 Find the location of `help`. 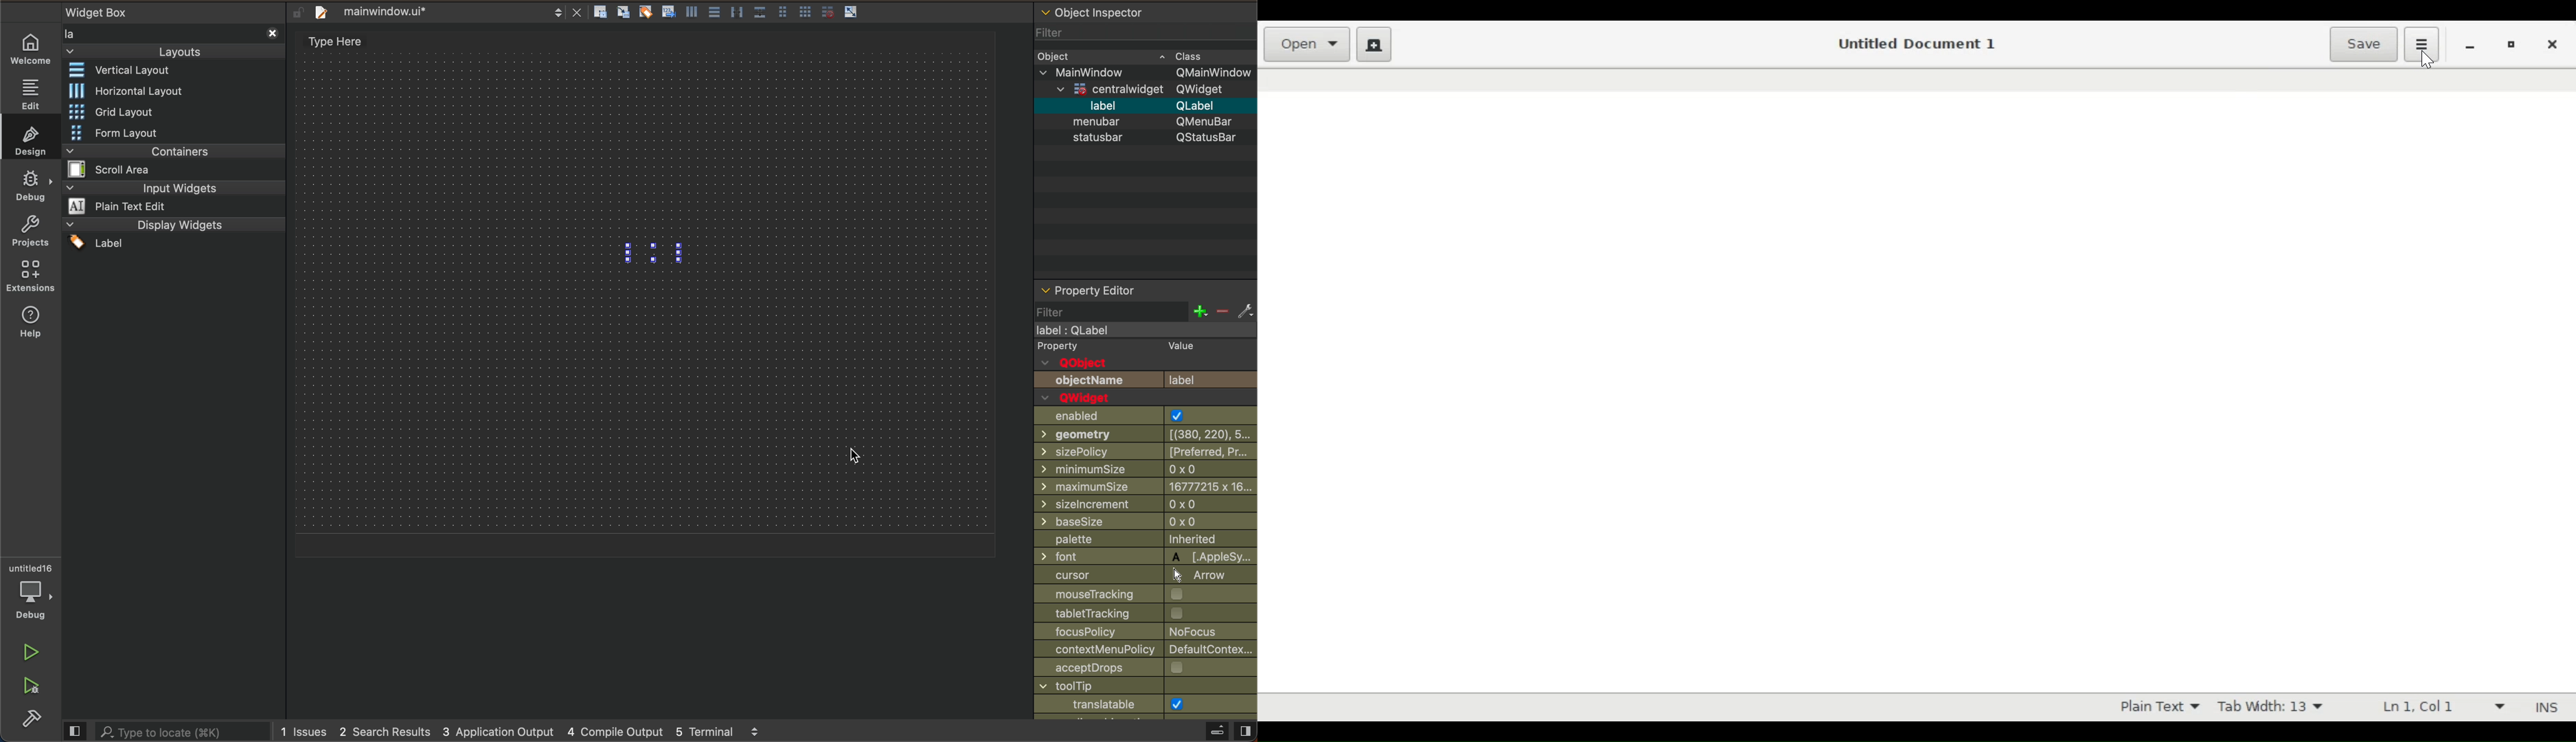

help is located at coordinates (28, 323).